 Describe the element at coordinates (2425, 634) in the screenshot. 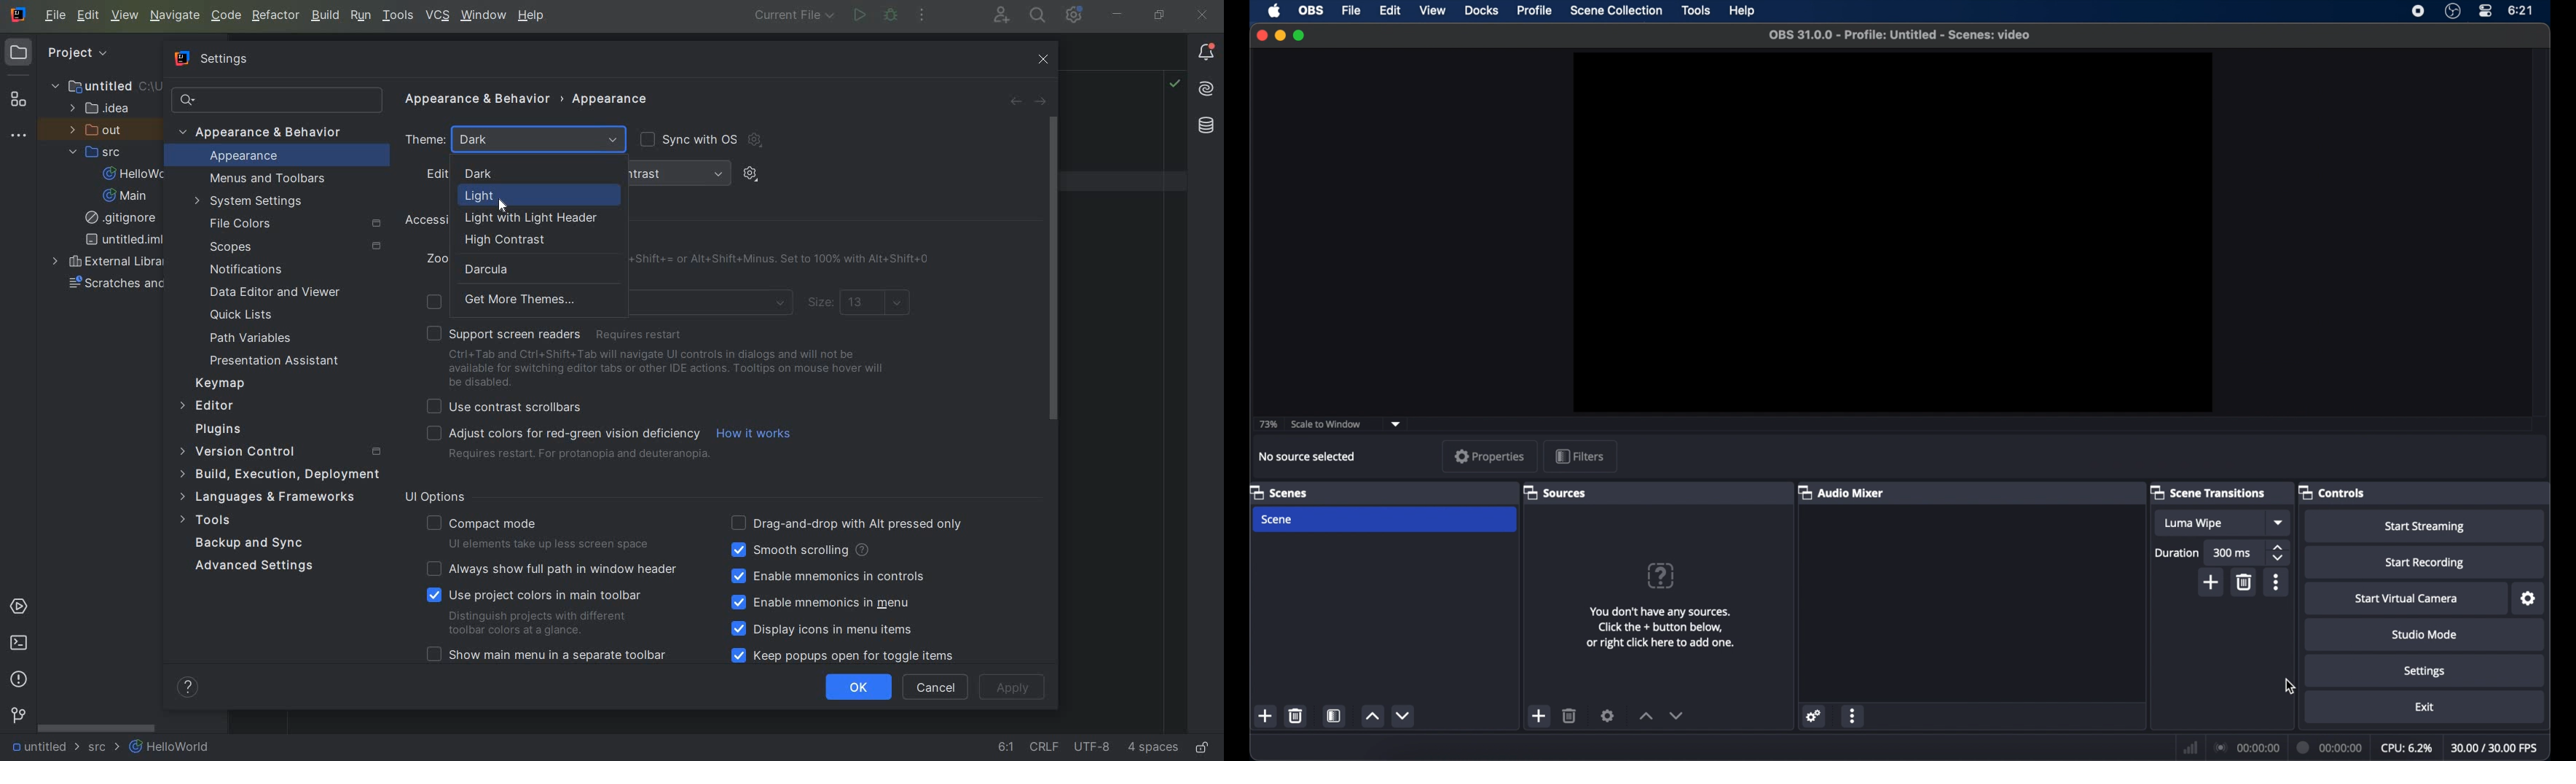

I see `studio mode` at that location.